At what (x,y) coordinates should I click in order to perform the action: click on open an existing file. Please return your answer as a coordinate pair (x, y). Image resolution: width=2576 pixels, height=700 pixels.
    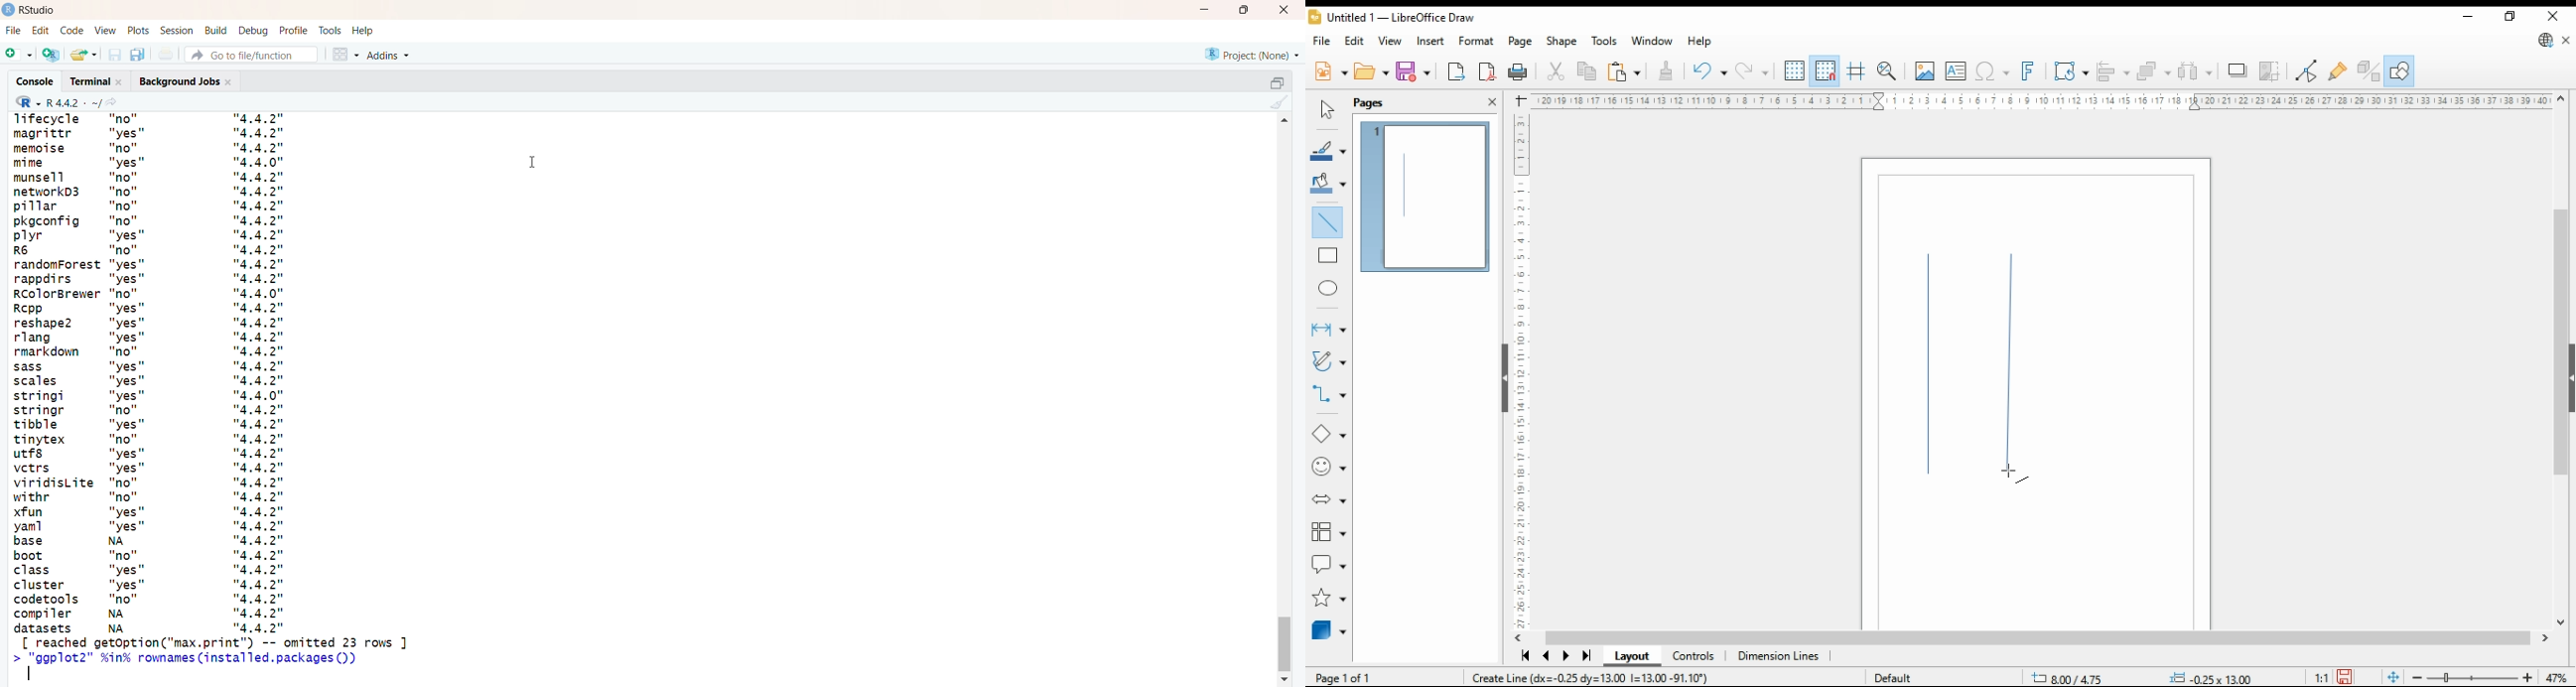
    Looking at the image, I should click on (84, 54).